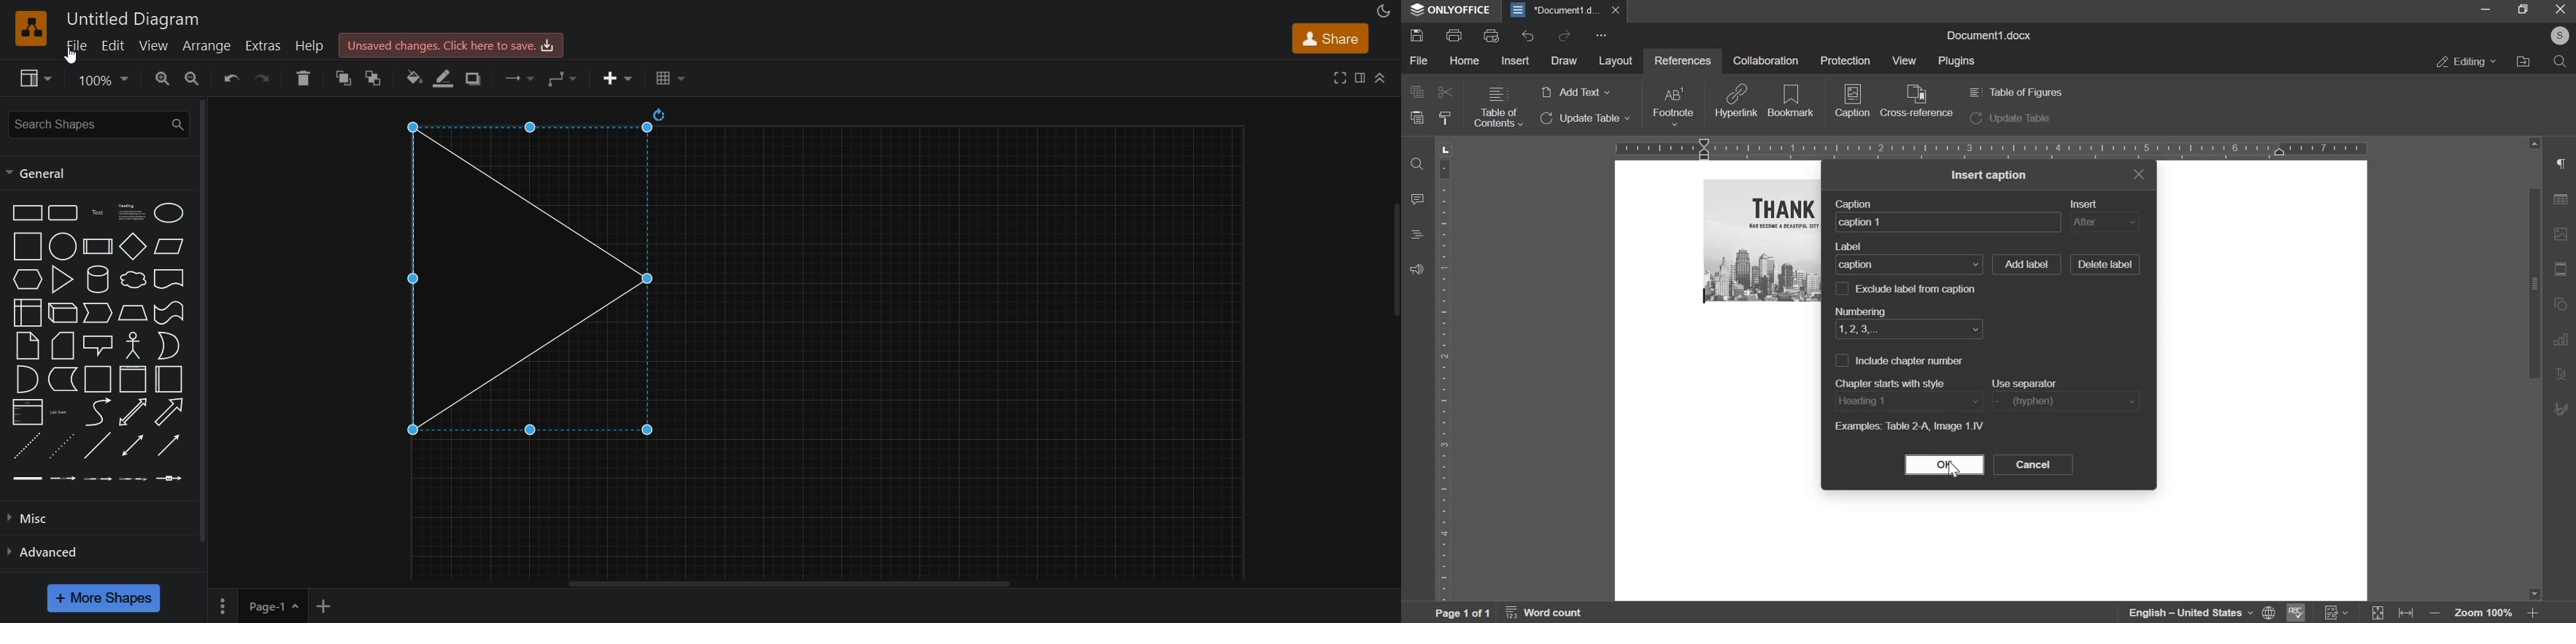  What do you see at coordinates (169, 412) in the screenshot?
I see `directional arrow` at bounding box center [169, 412].